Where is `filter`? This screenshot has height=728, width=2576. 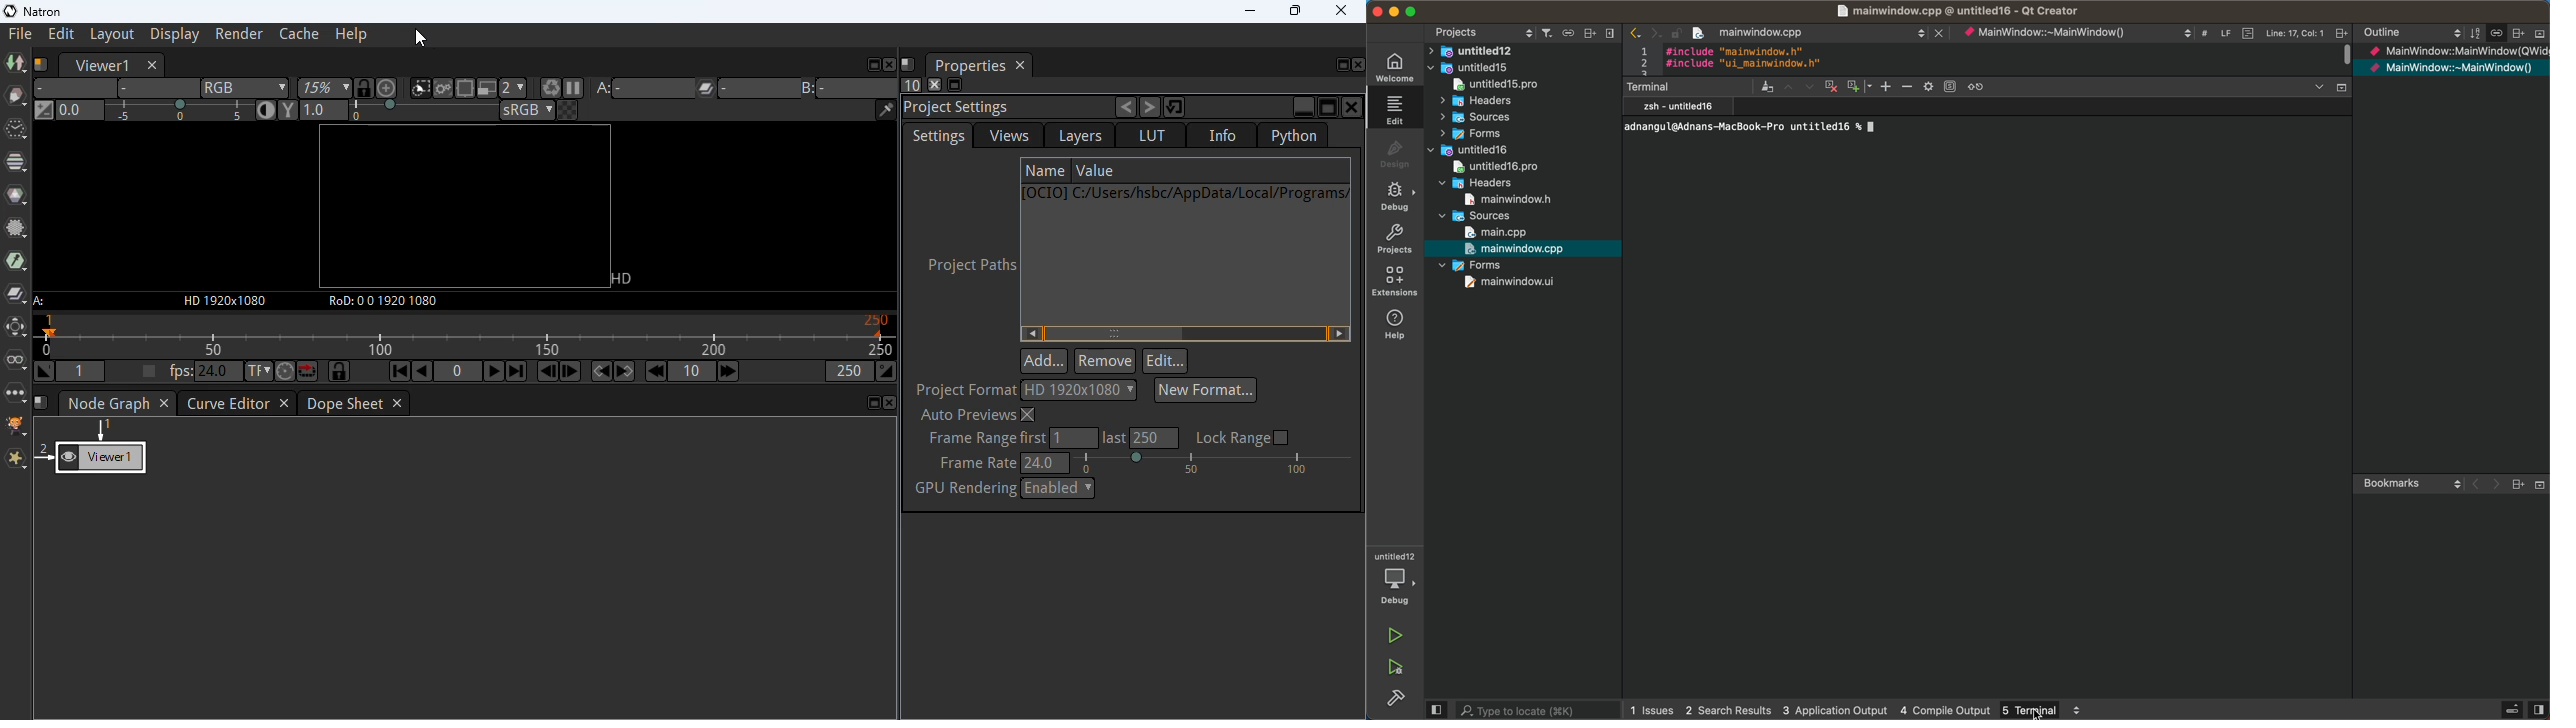
filter is located at coordinates (1546, 33).